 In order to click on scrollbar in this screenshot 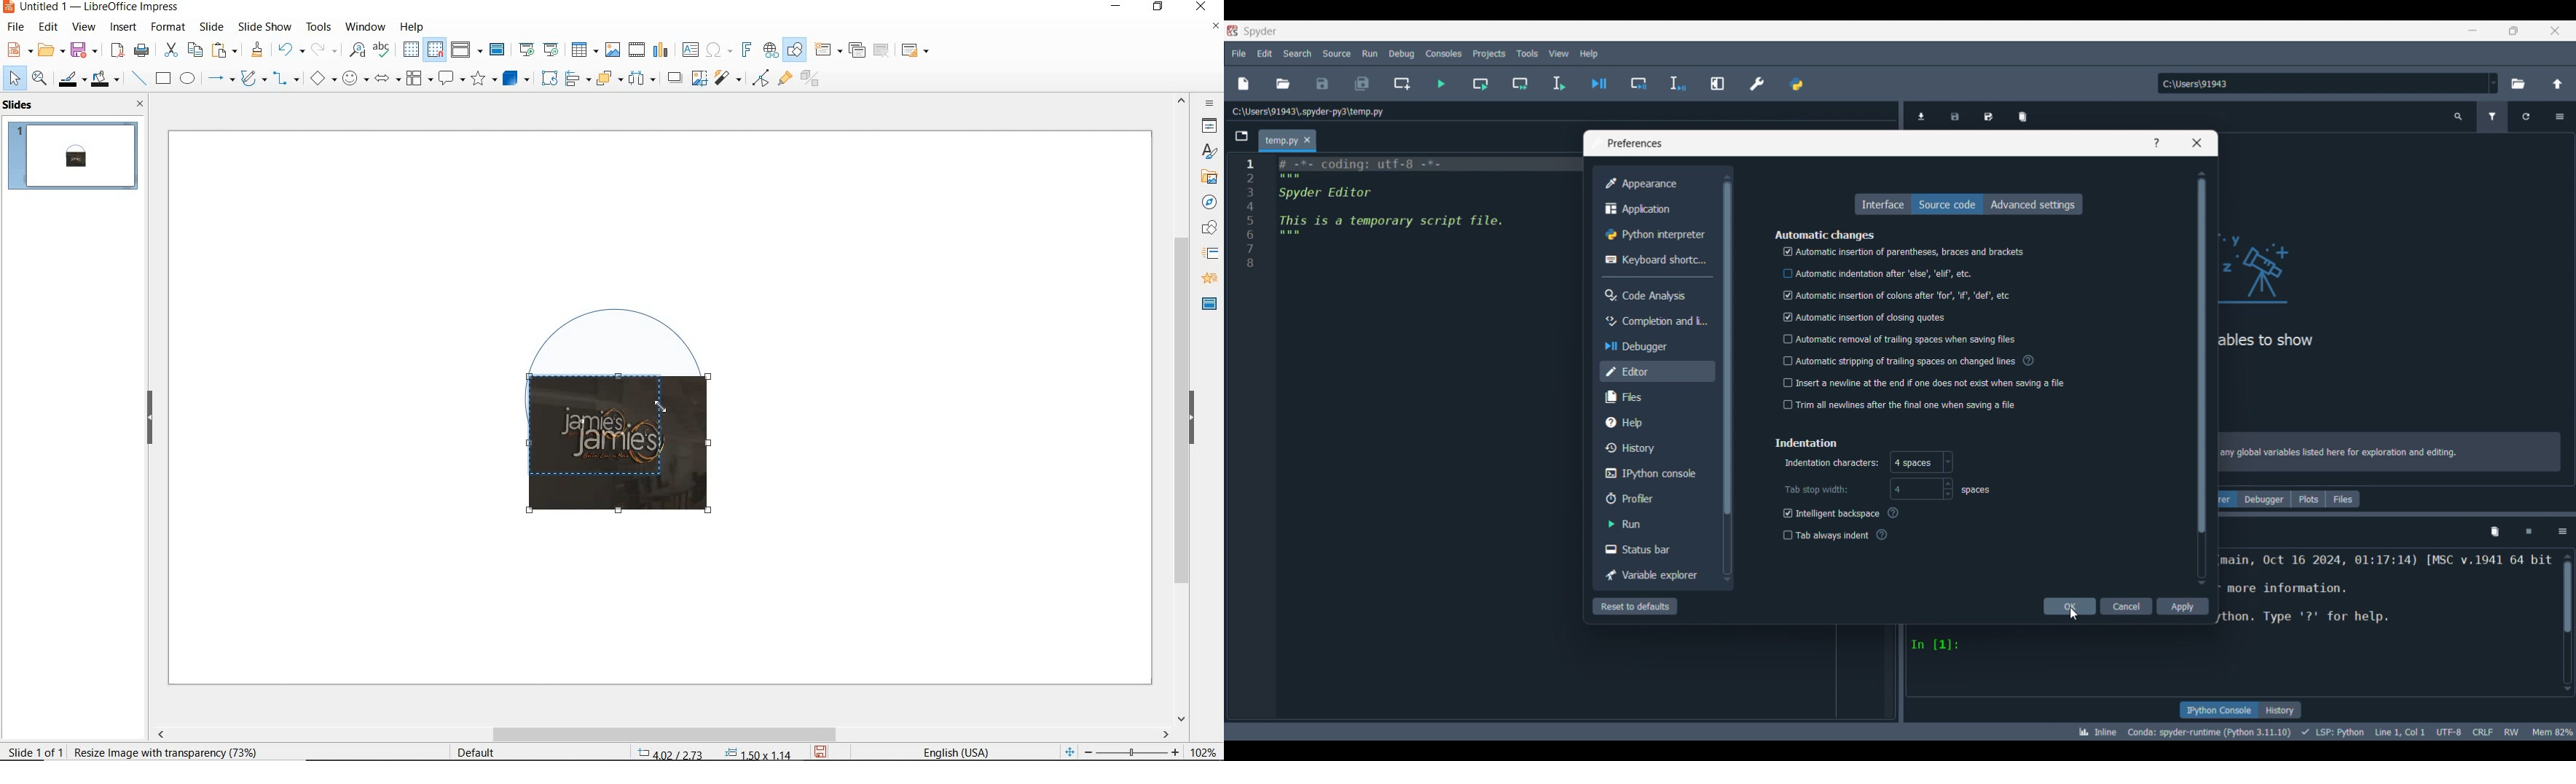, I will do `click(2569, 593)`.